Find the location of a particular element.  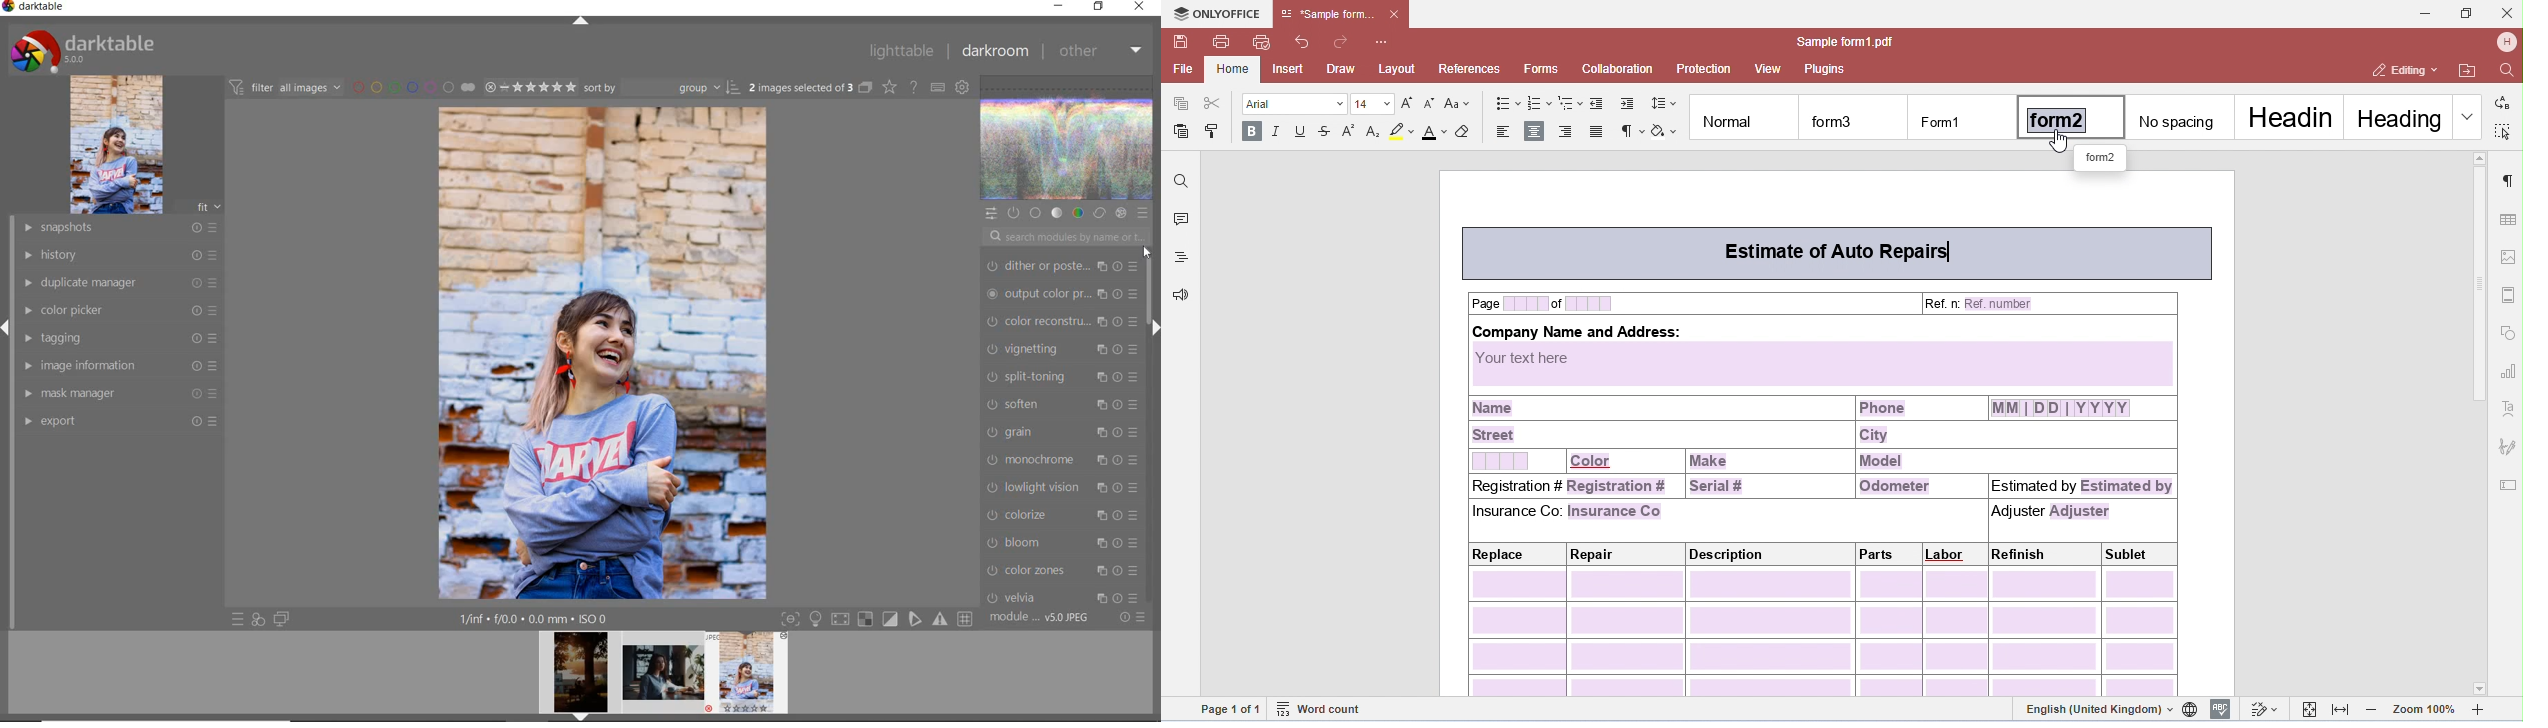

quick access for applying any of your style is located at coordinates (257, 619).